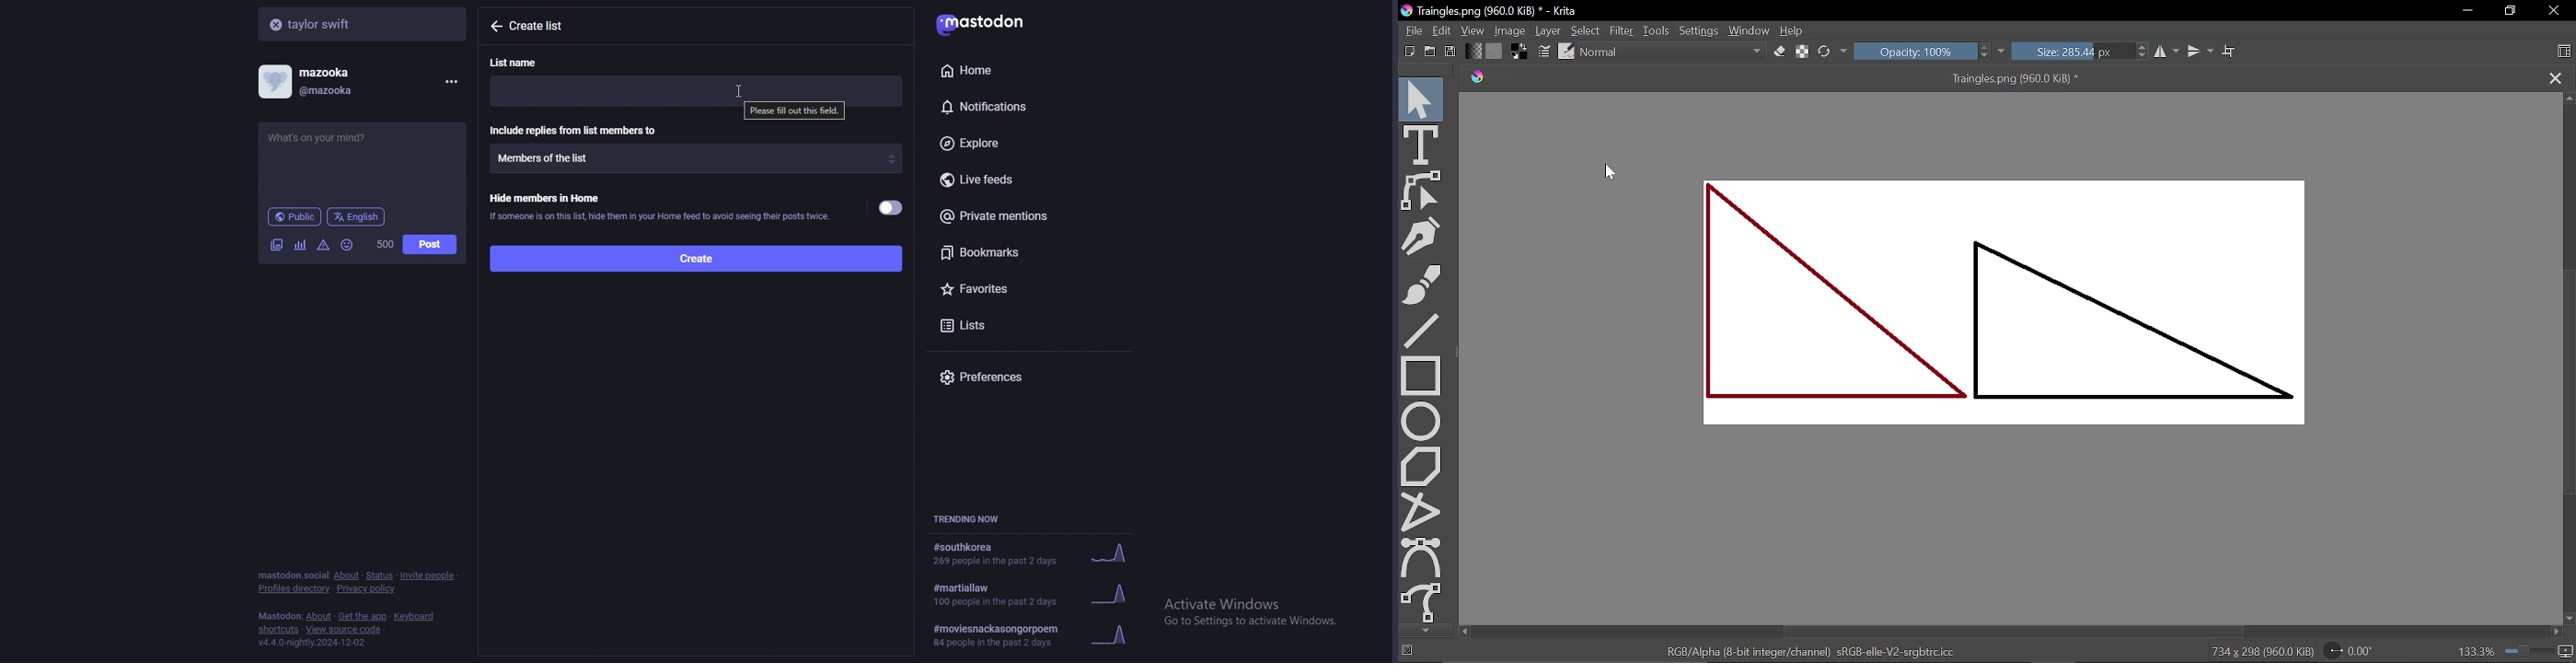 The height and width of the screenshot is (672, 2576). I want to click on list name, so click(522, 62).